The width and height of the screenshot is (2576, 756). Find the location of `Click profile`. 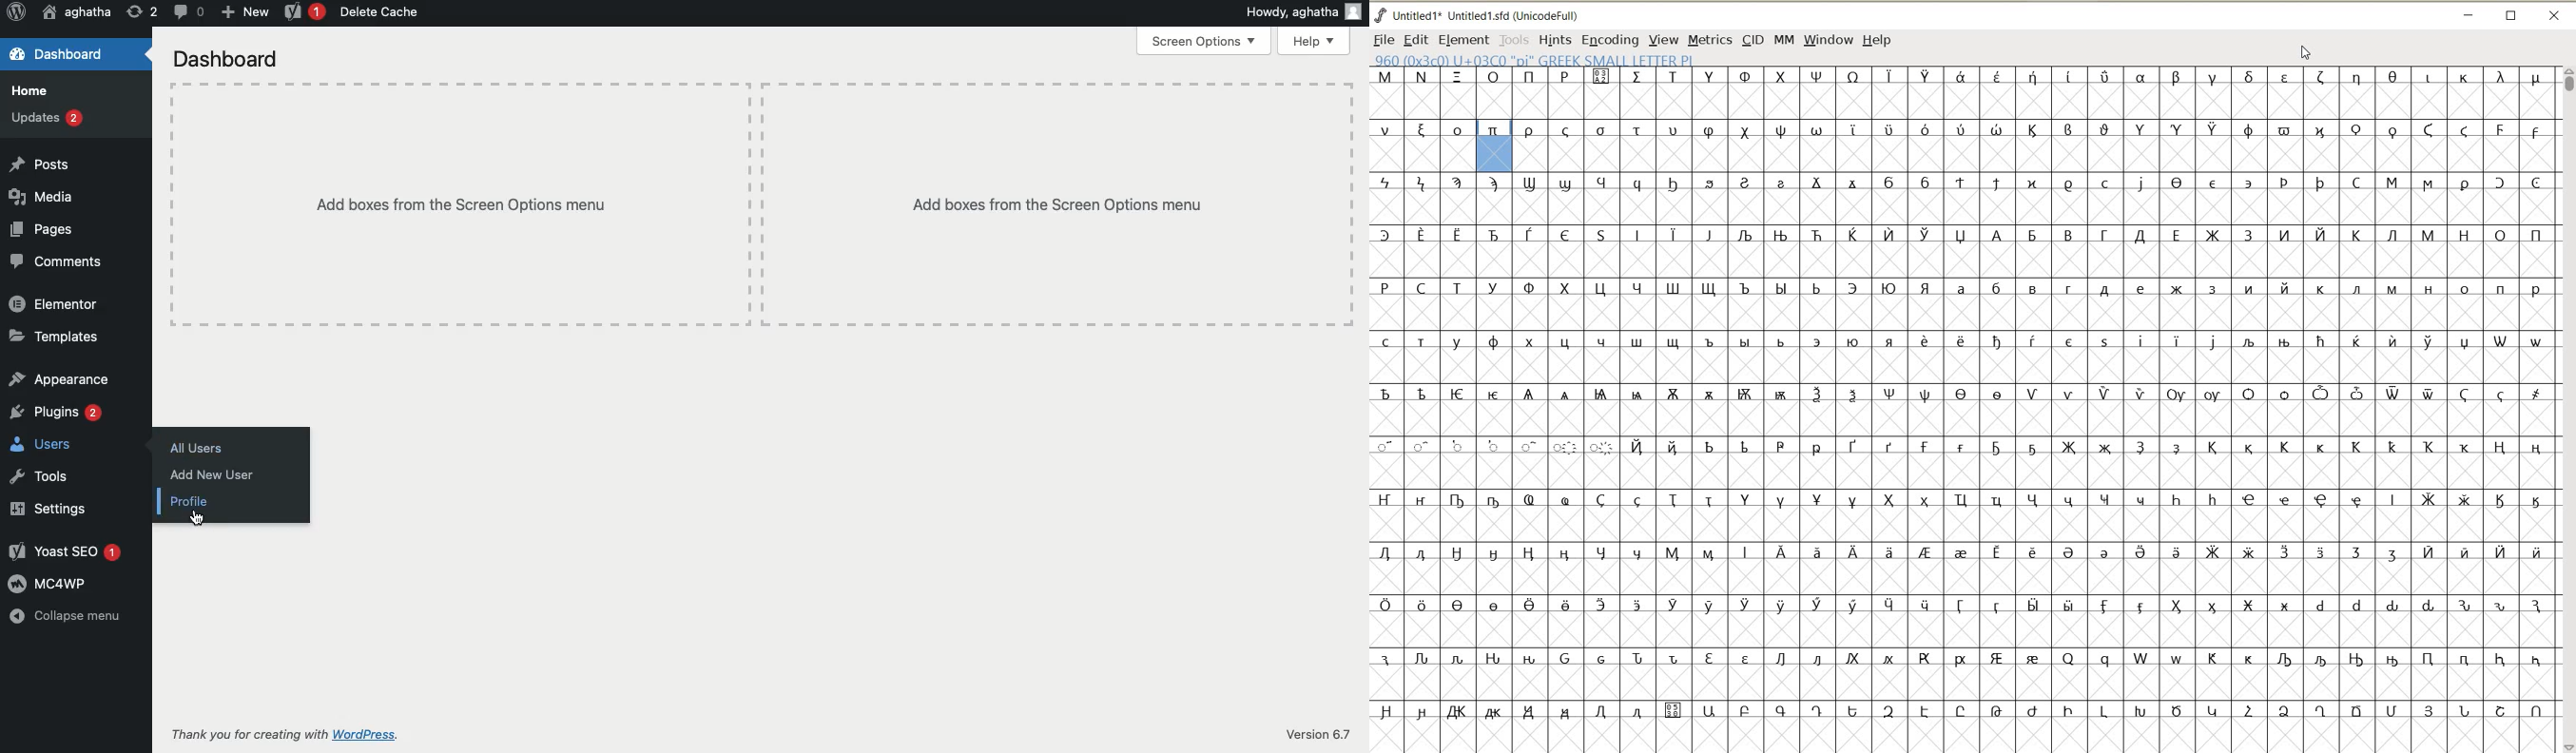

Click profile is located at coordinates (196, 498).